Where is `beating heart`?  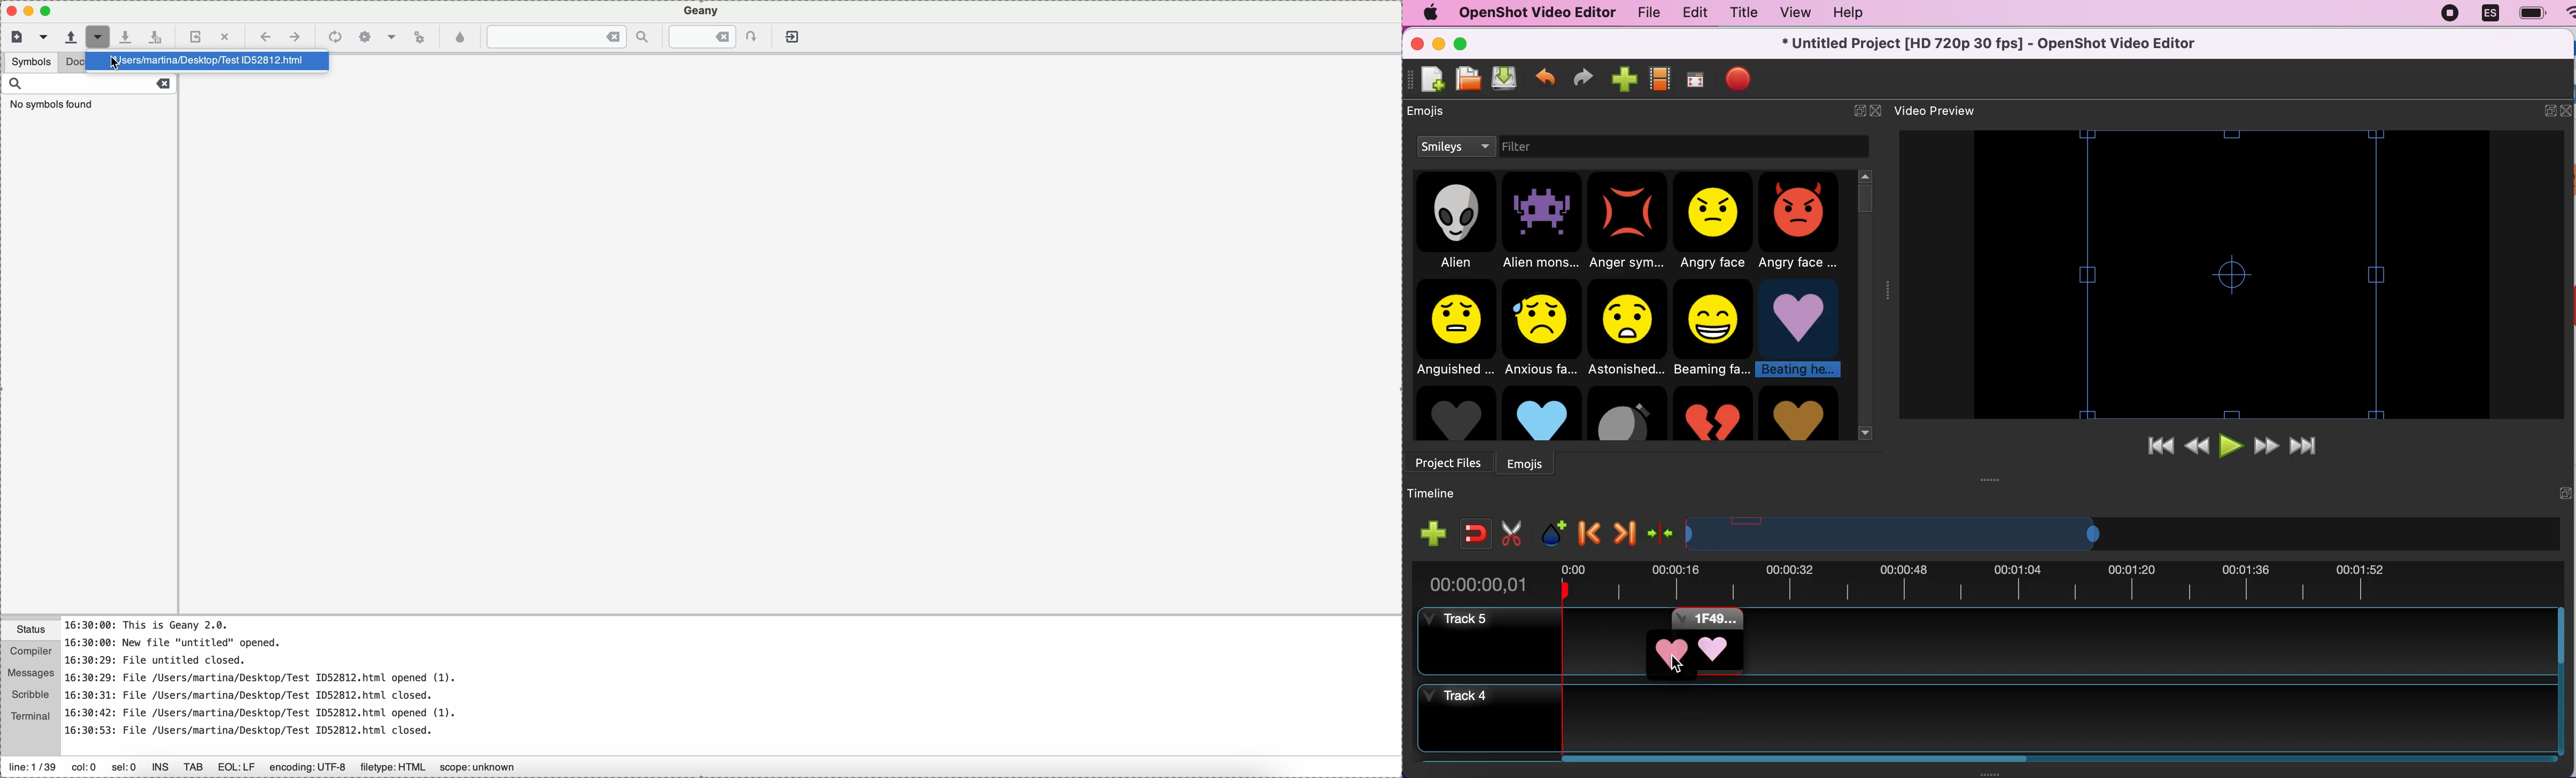
beating heart is located at coordinates (1807, 331).